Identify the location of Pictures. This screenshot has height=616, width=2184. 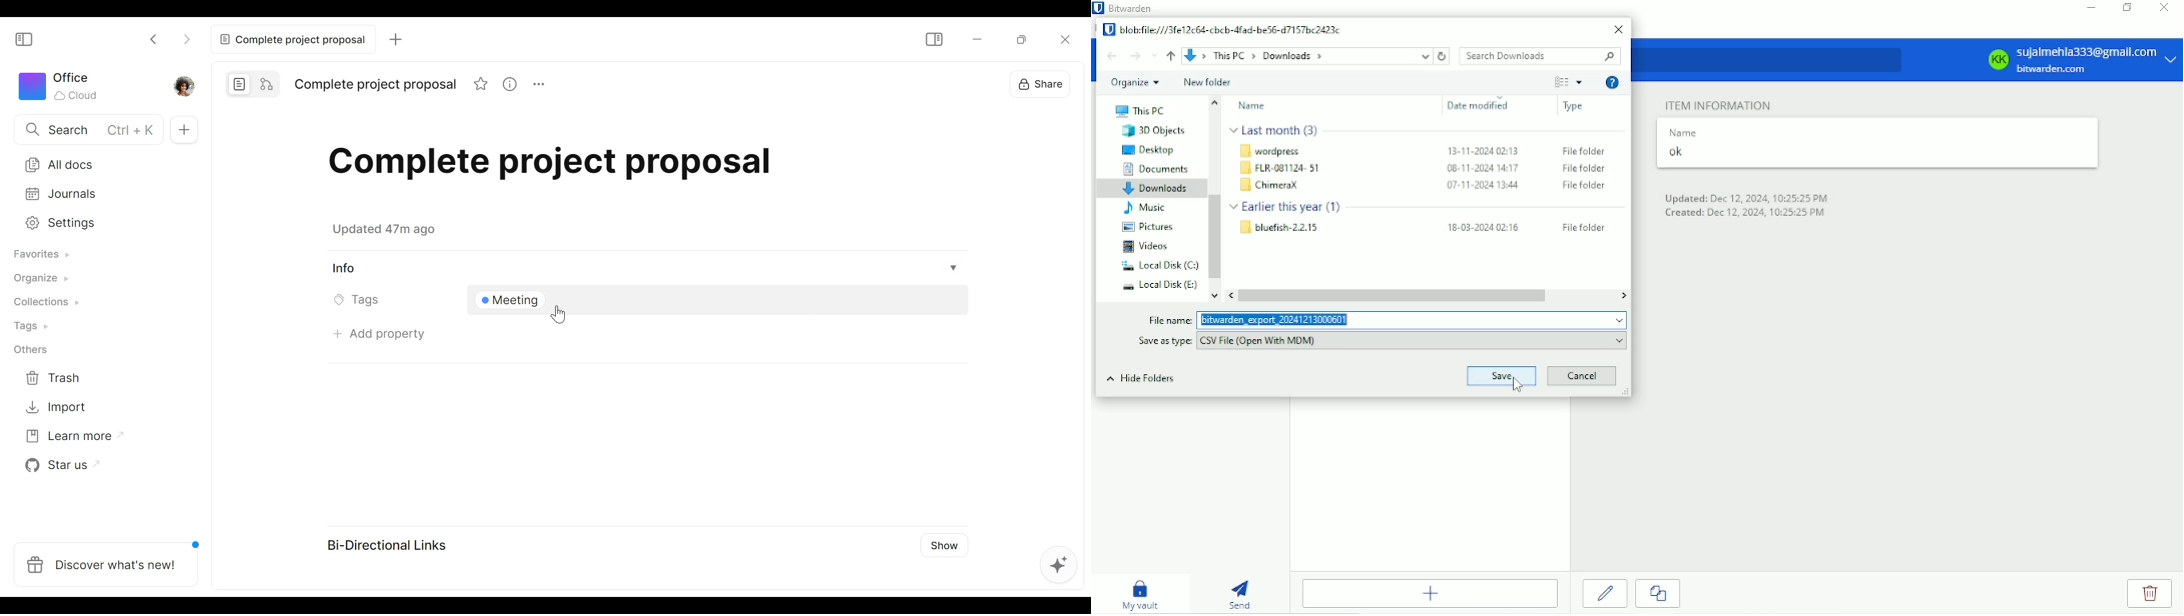
(1147, 226).